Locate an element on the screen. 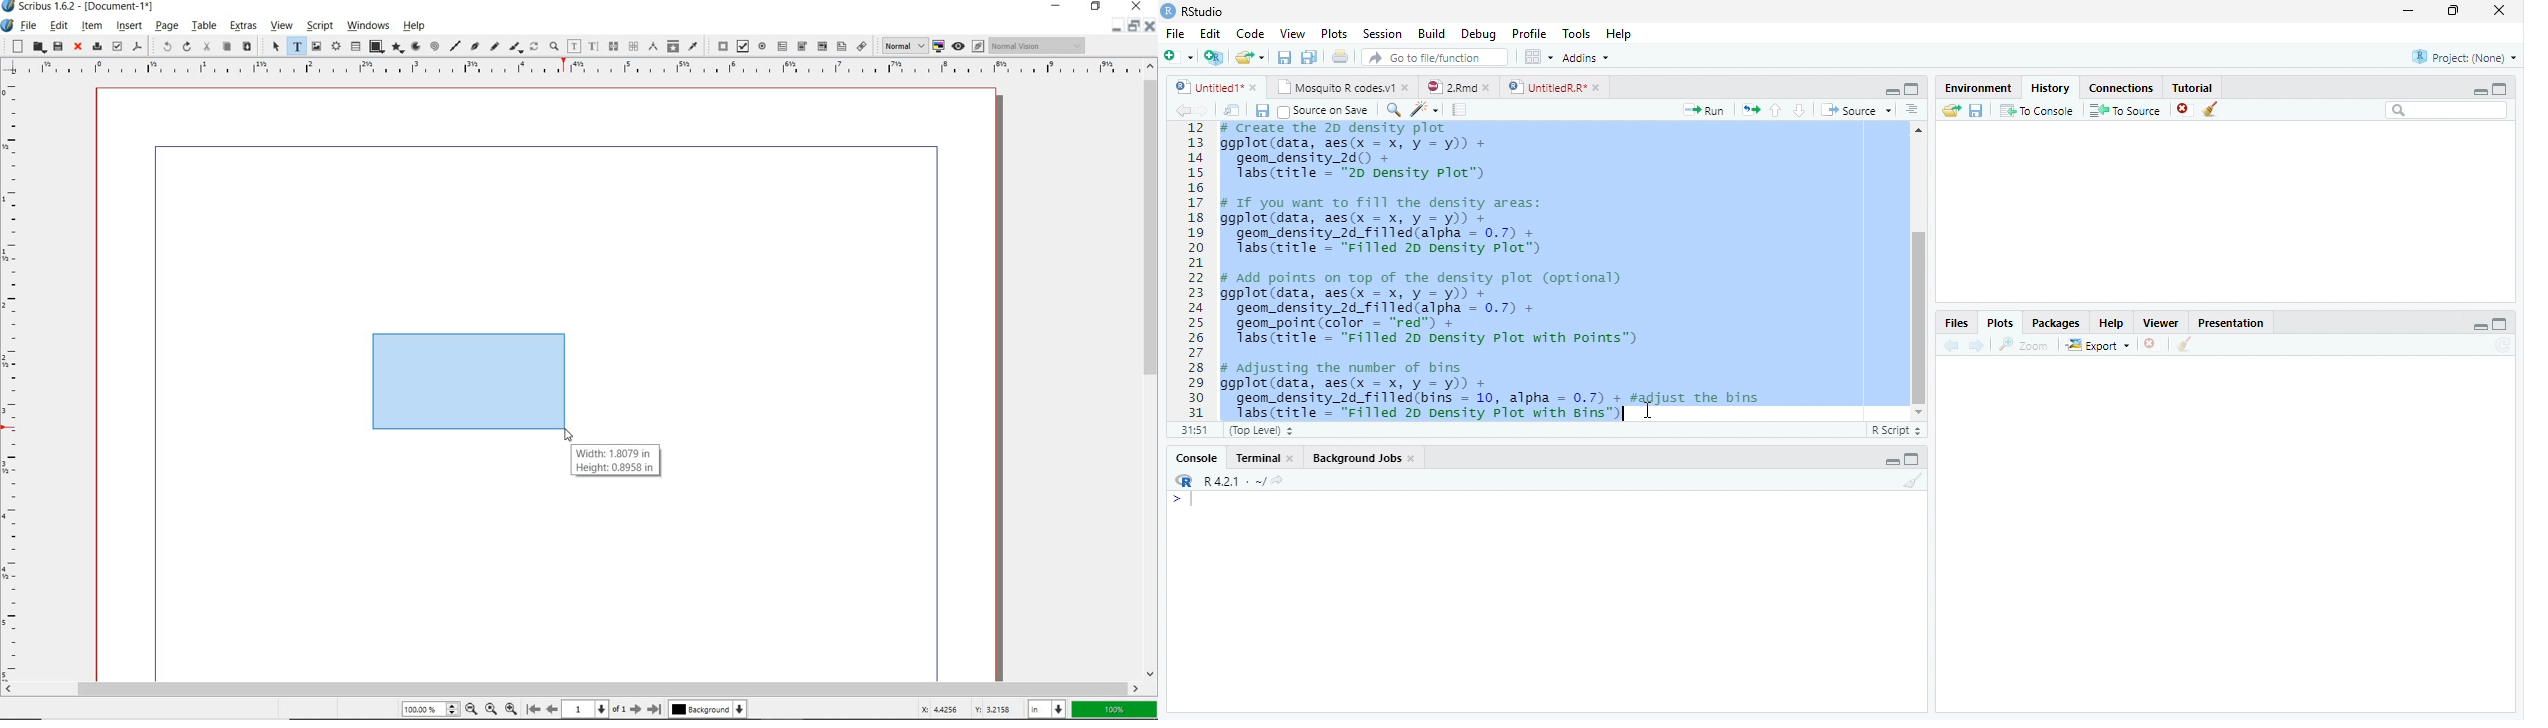 The height and width of the screenshot is (728, 2548). code tool is located at coordinates (1425, 110).